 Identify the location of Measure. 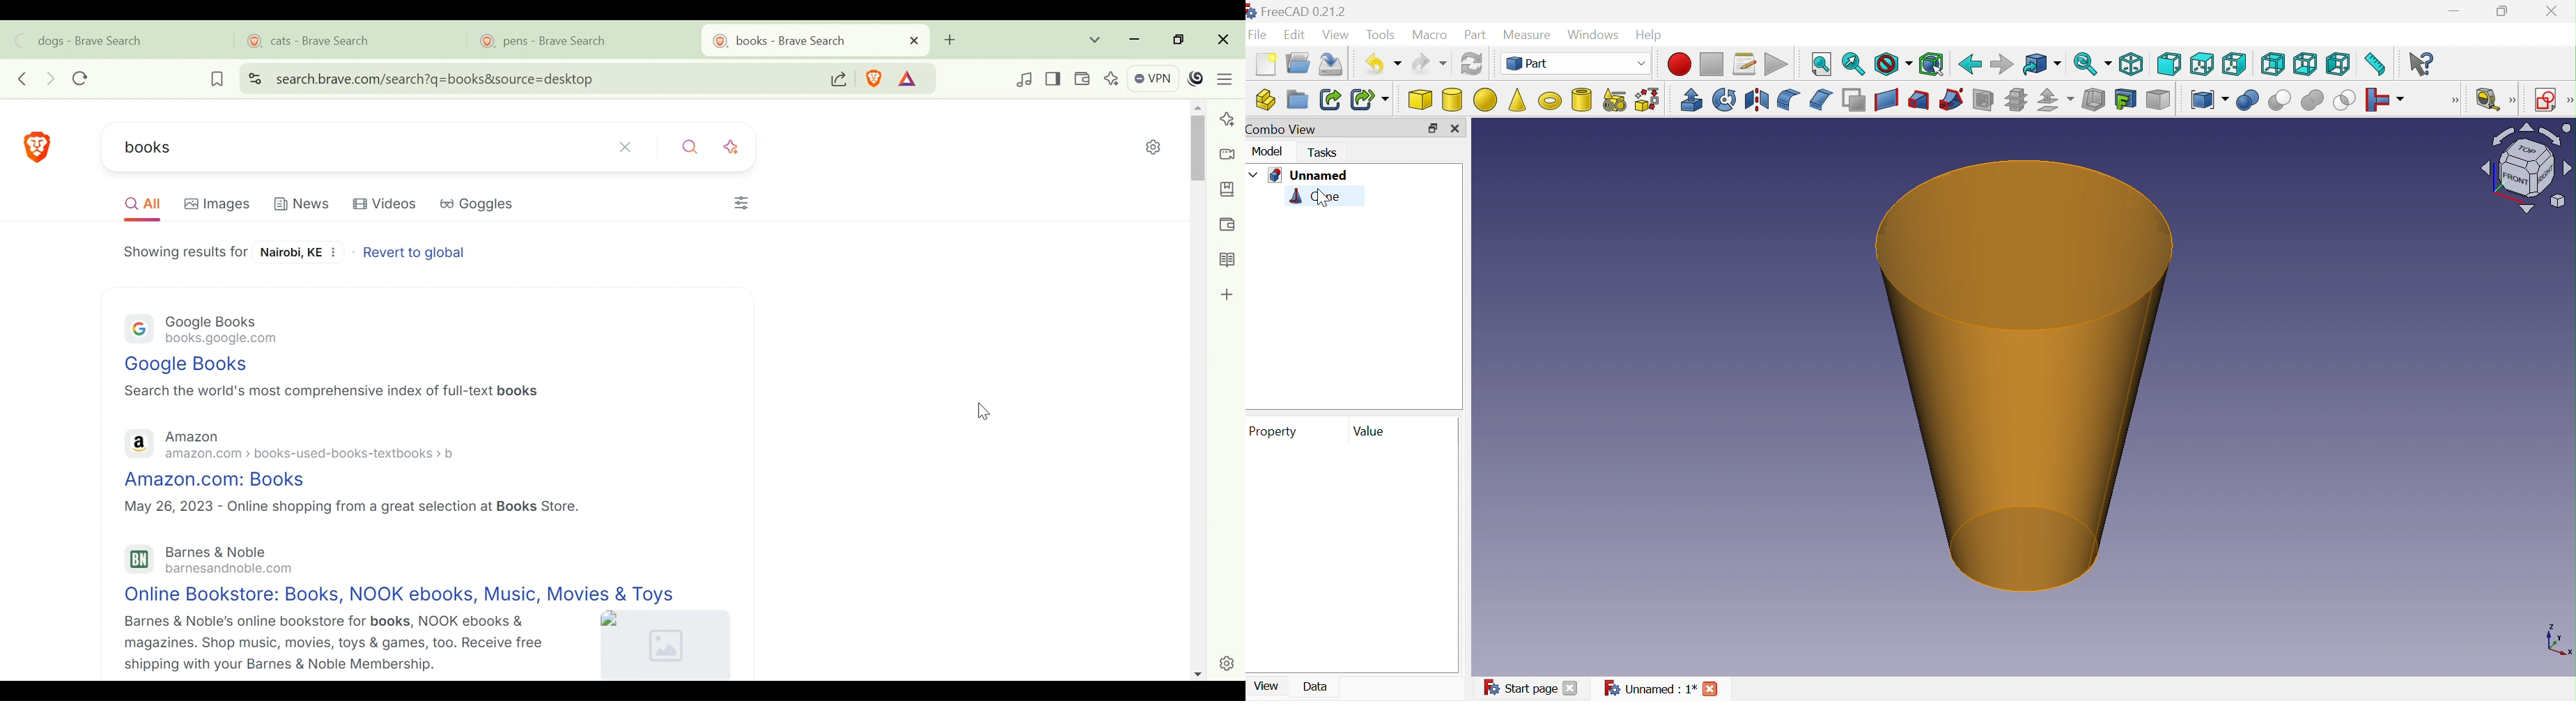
(1526, 33).